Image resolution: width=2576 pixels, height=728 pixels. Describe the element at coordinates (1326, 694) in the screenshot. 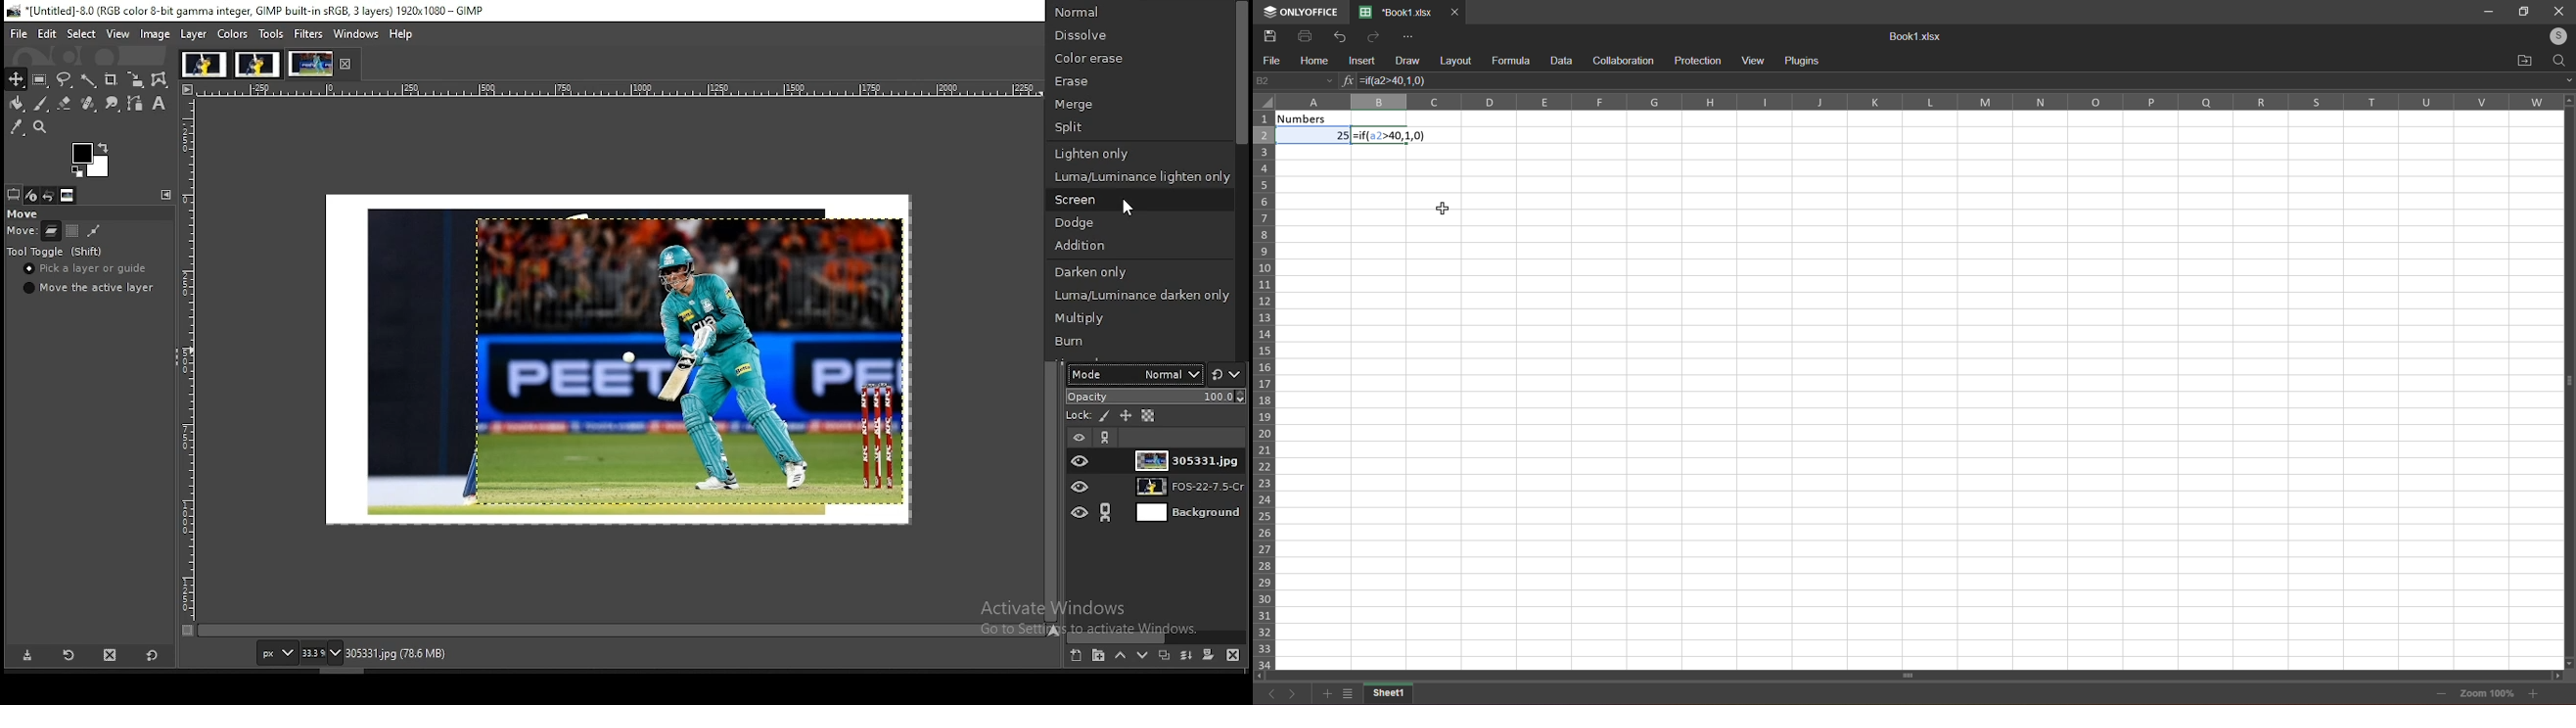

I see `add sheet` at that location.